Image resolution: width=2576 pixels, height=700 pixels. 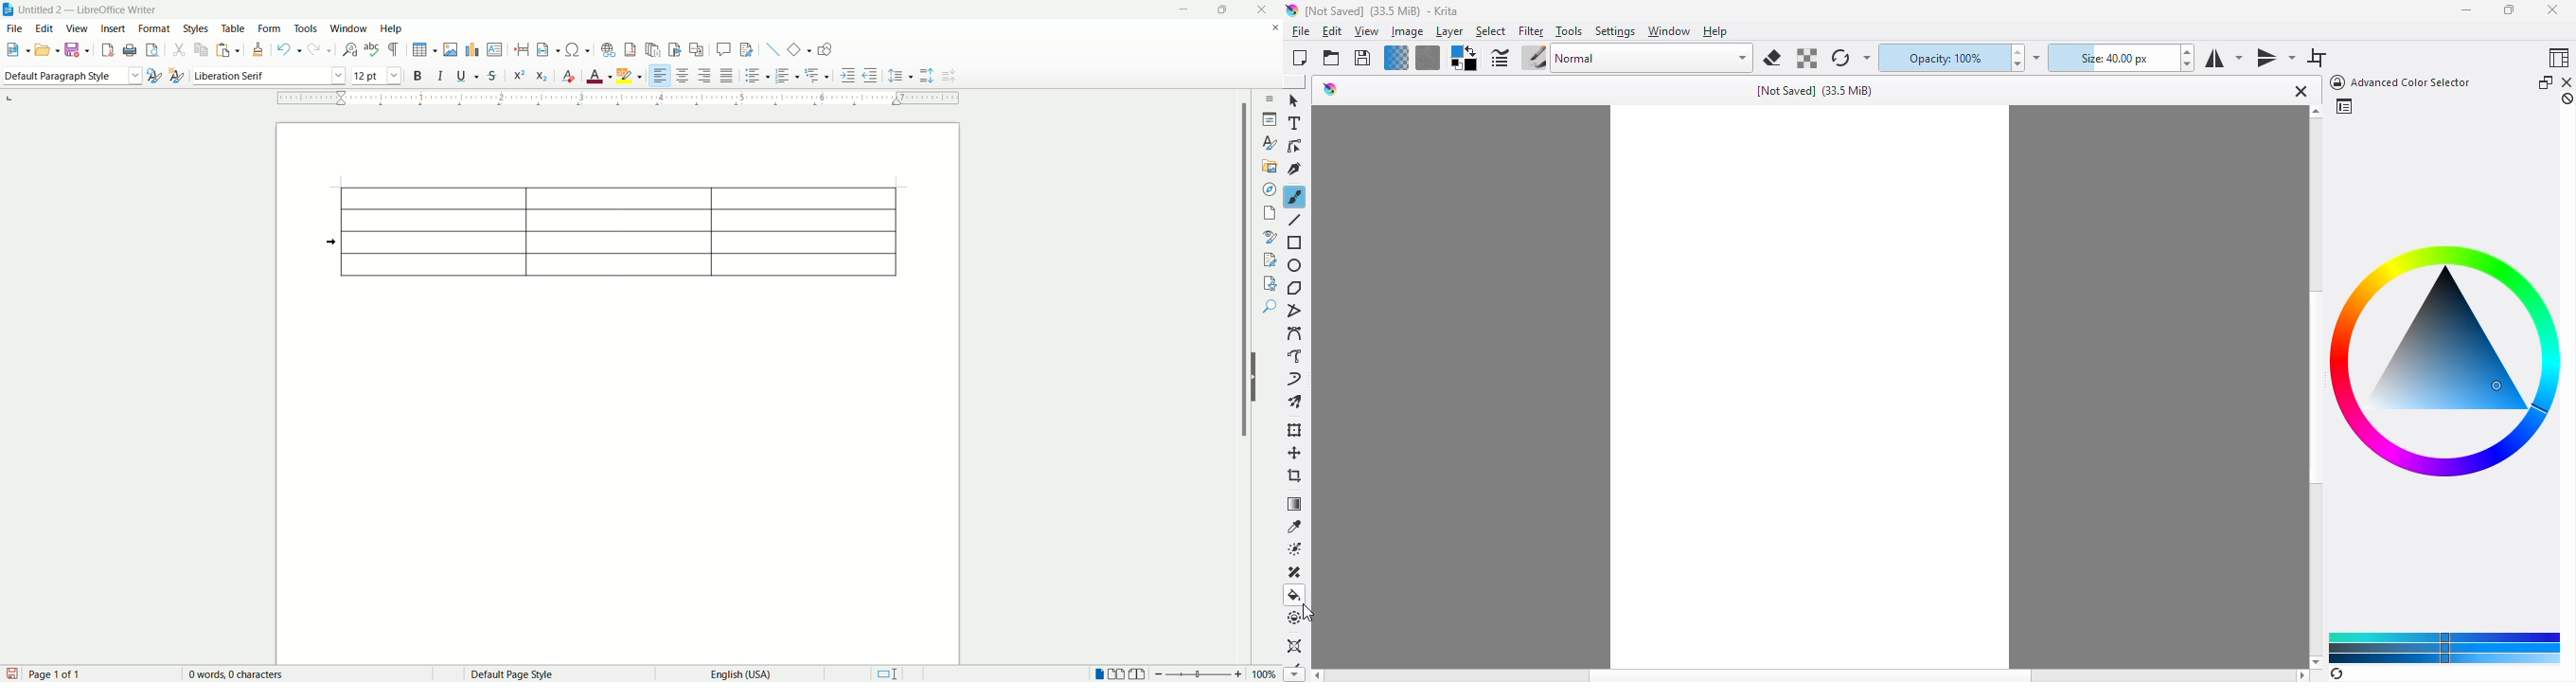 I want to click on table, so click(x=234, y=29).